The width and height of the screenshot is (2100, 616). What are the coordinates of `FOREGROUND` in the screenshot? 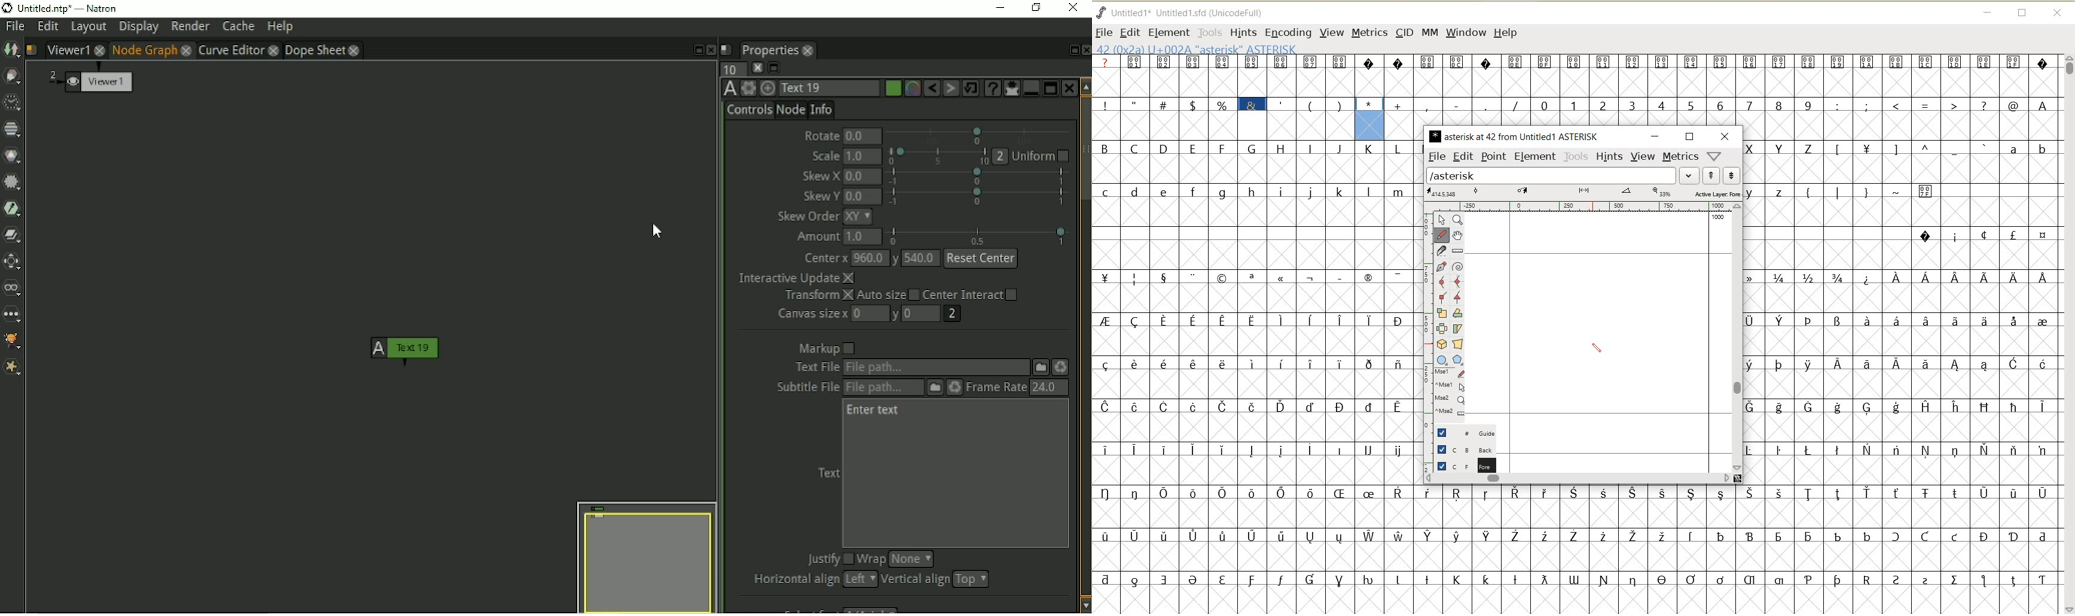 It's located at (1459, 465).